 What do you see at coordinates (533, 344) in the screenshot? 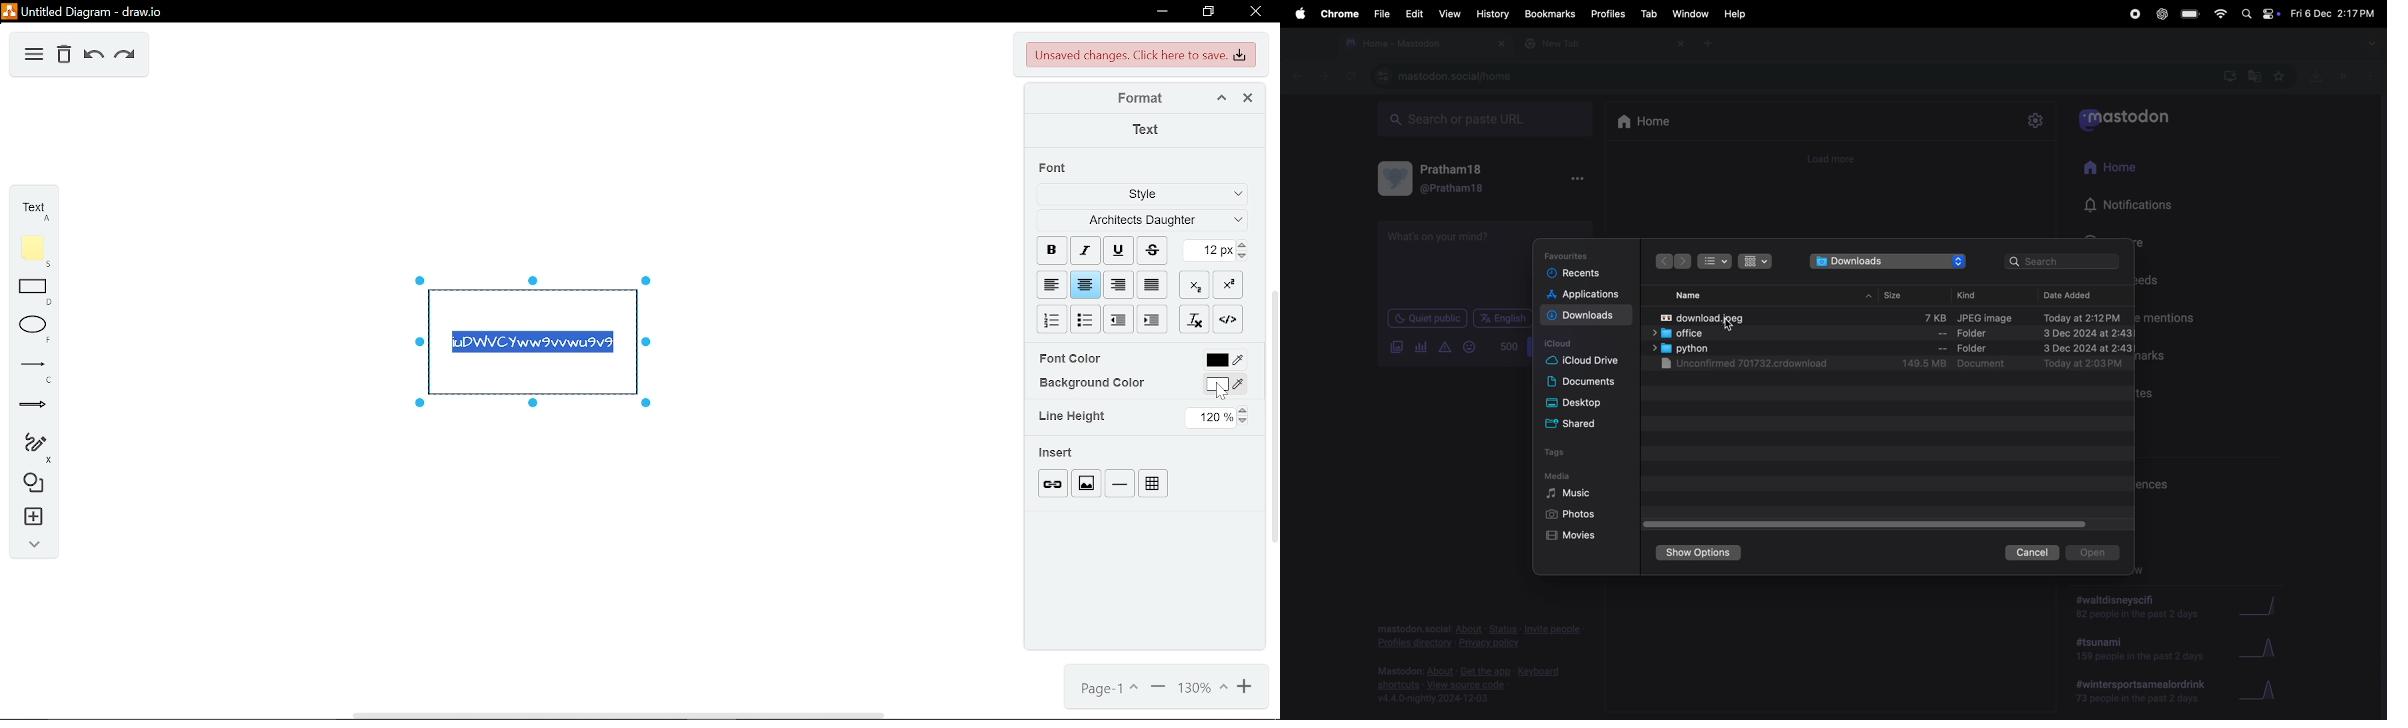
I see `selected text` at bounding box center [533, 344].